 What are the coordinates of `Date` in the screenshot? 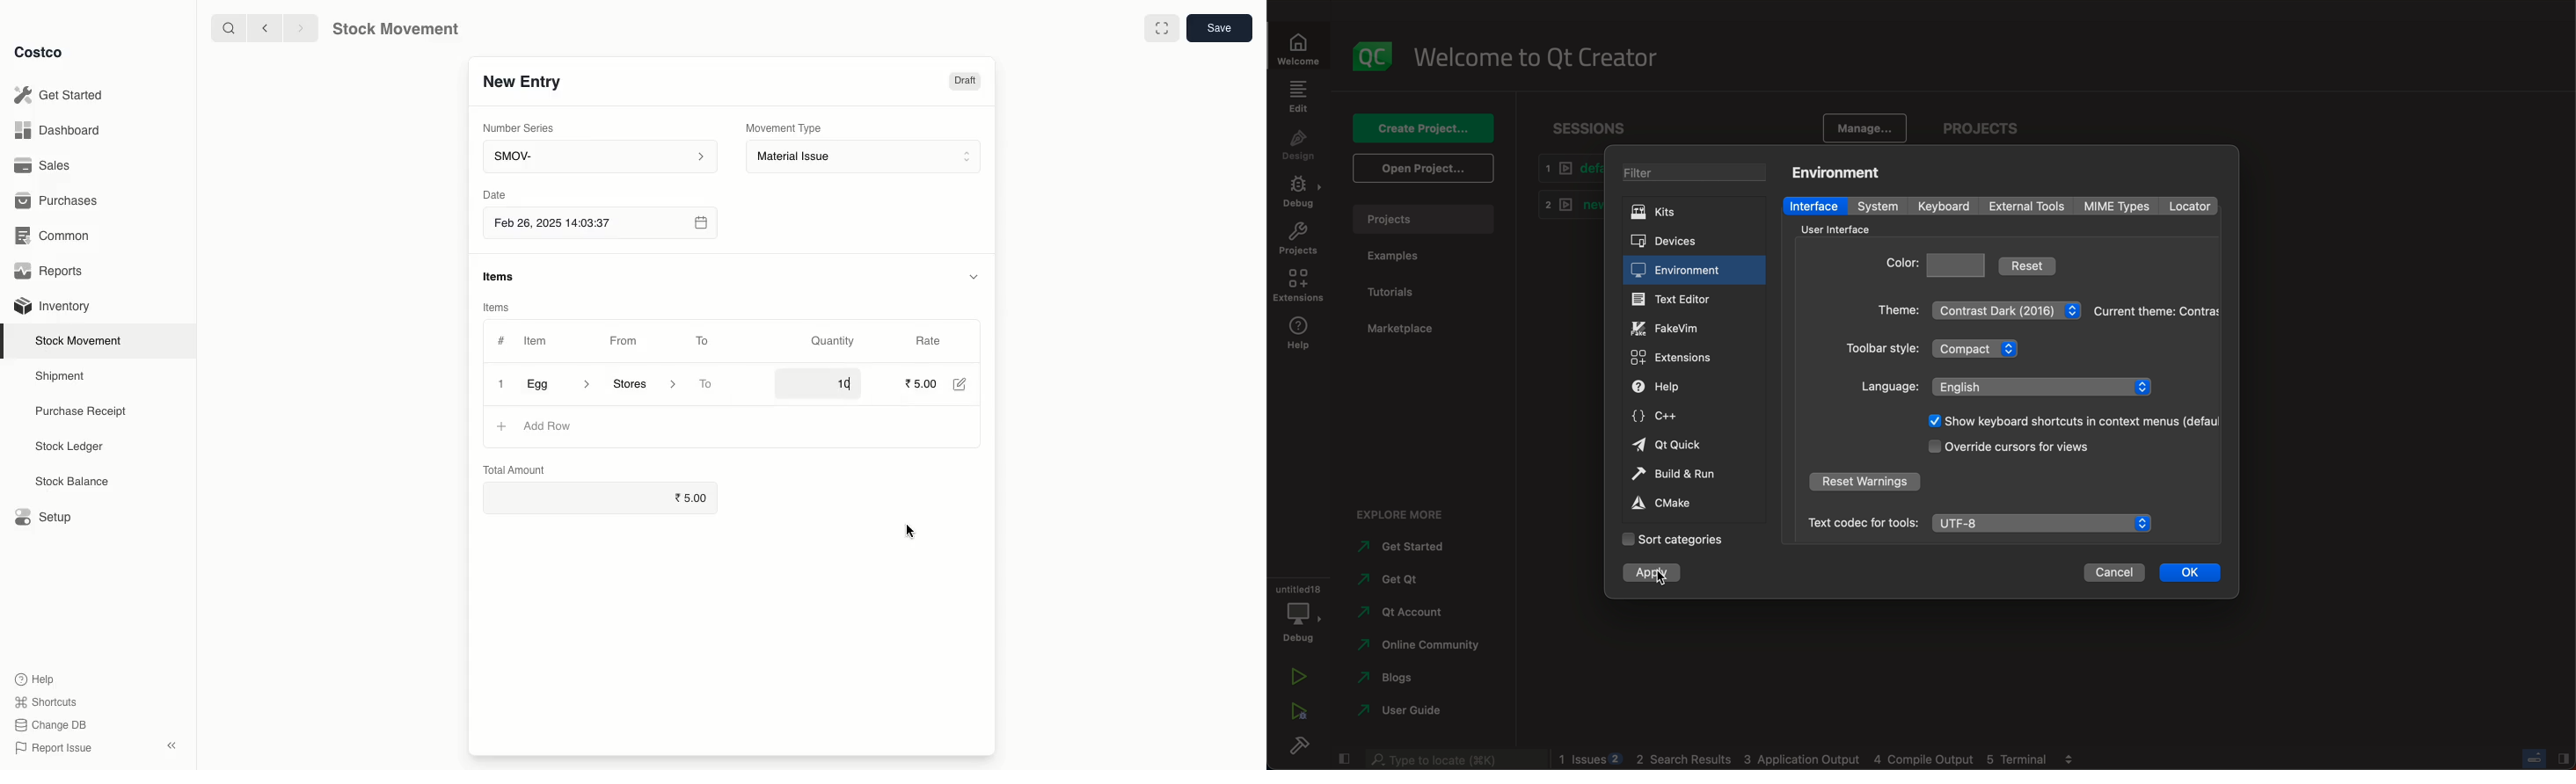 It's located at (493, 194).